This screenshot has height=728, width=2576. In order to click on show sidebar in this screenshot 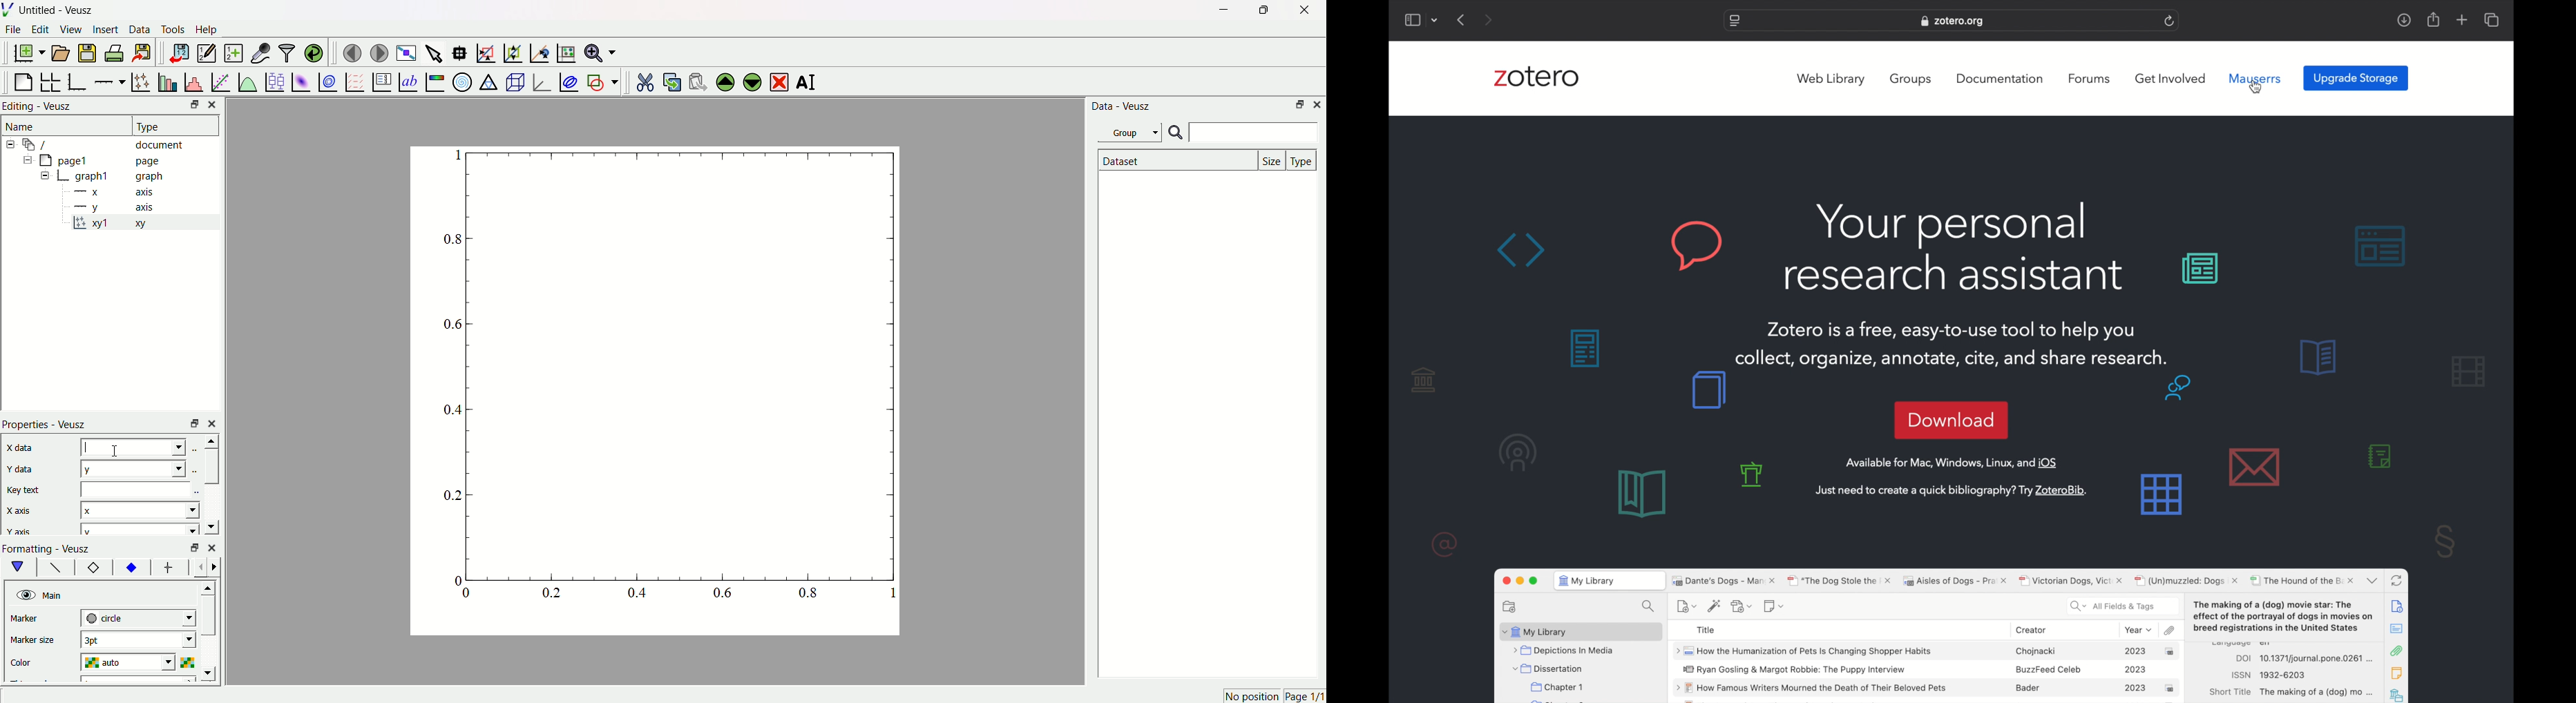, I will do `click(1412, 20)`.